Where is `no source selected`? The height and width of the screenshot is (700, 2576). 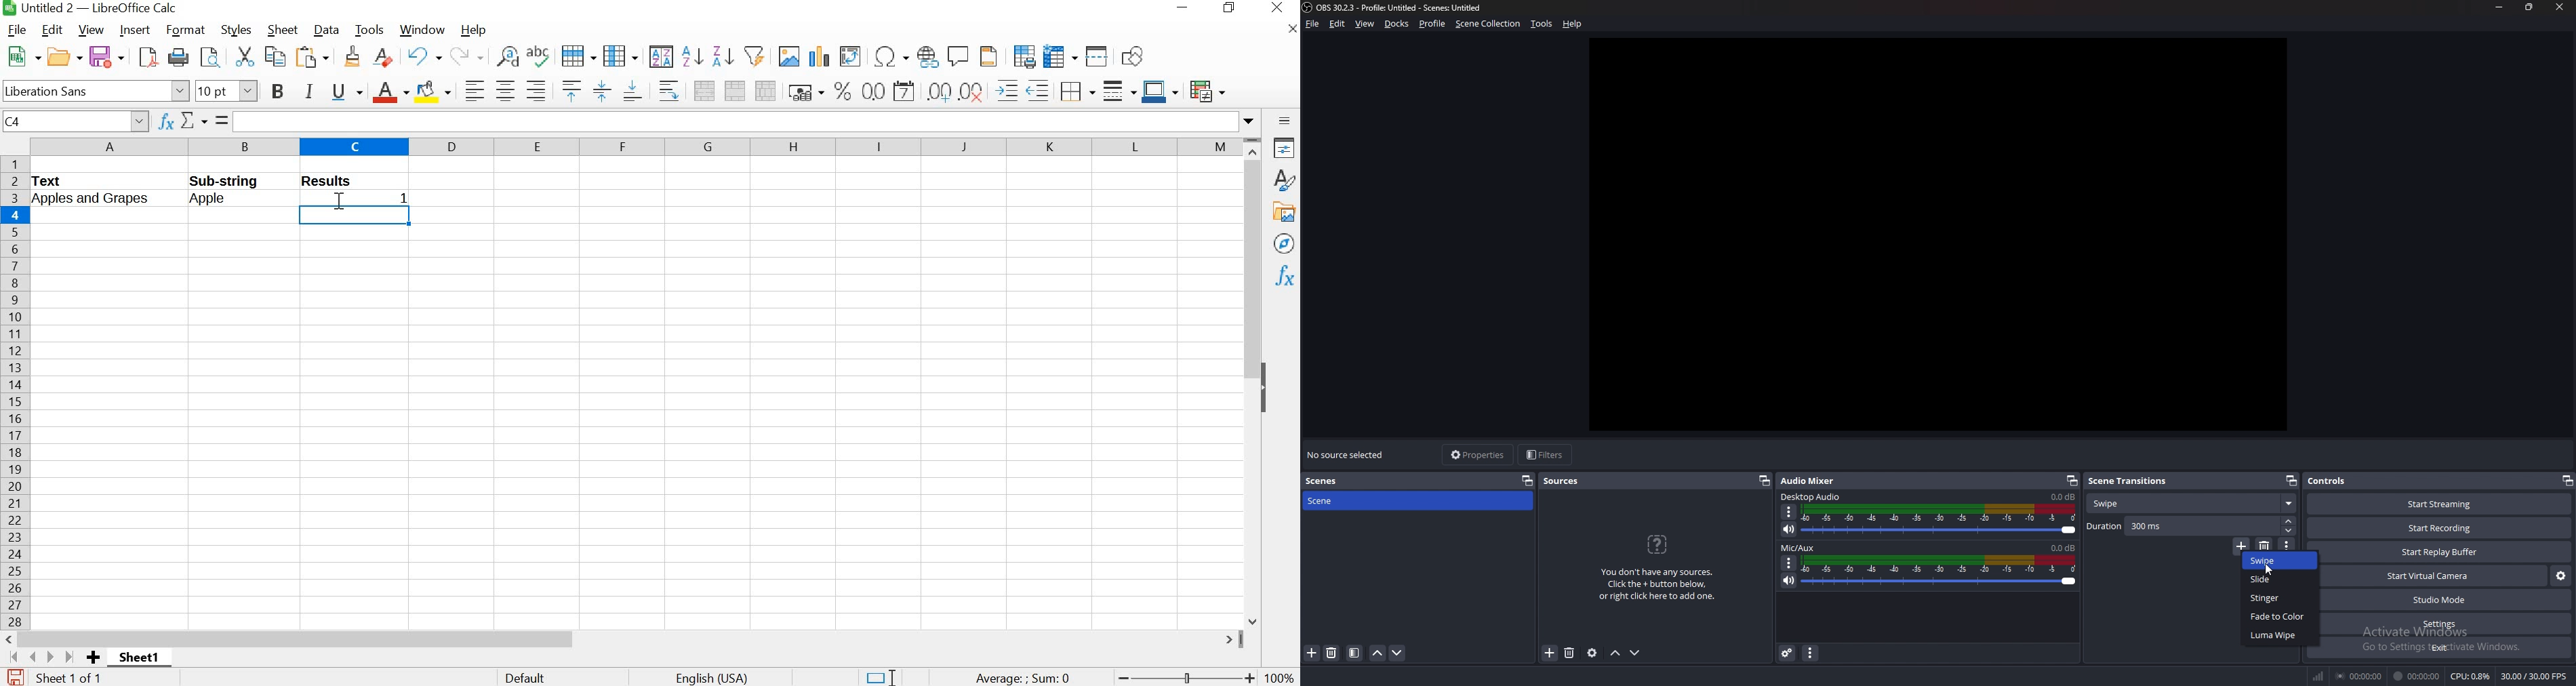
no source selected is located at coordinates (1349, 454).